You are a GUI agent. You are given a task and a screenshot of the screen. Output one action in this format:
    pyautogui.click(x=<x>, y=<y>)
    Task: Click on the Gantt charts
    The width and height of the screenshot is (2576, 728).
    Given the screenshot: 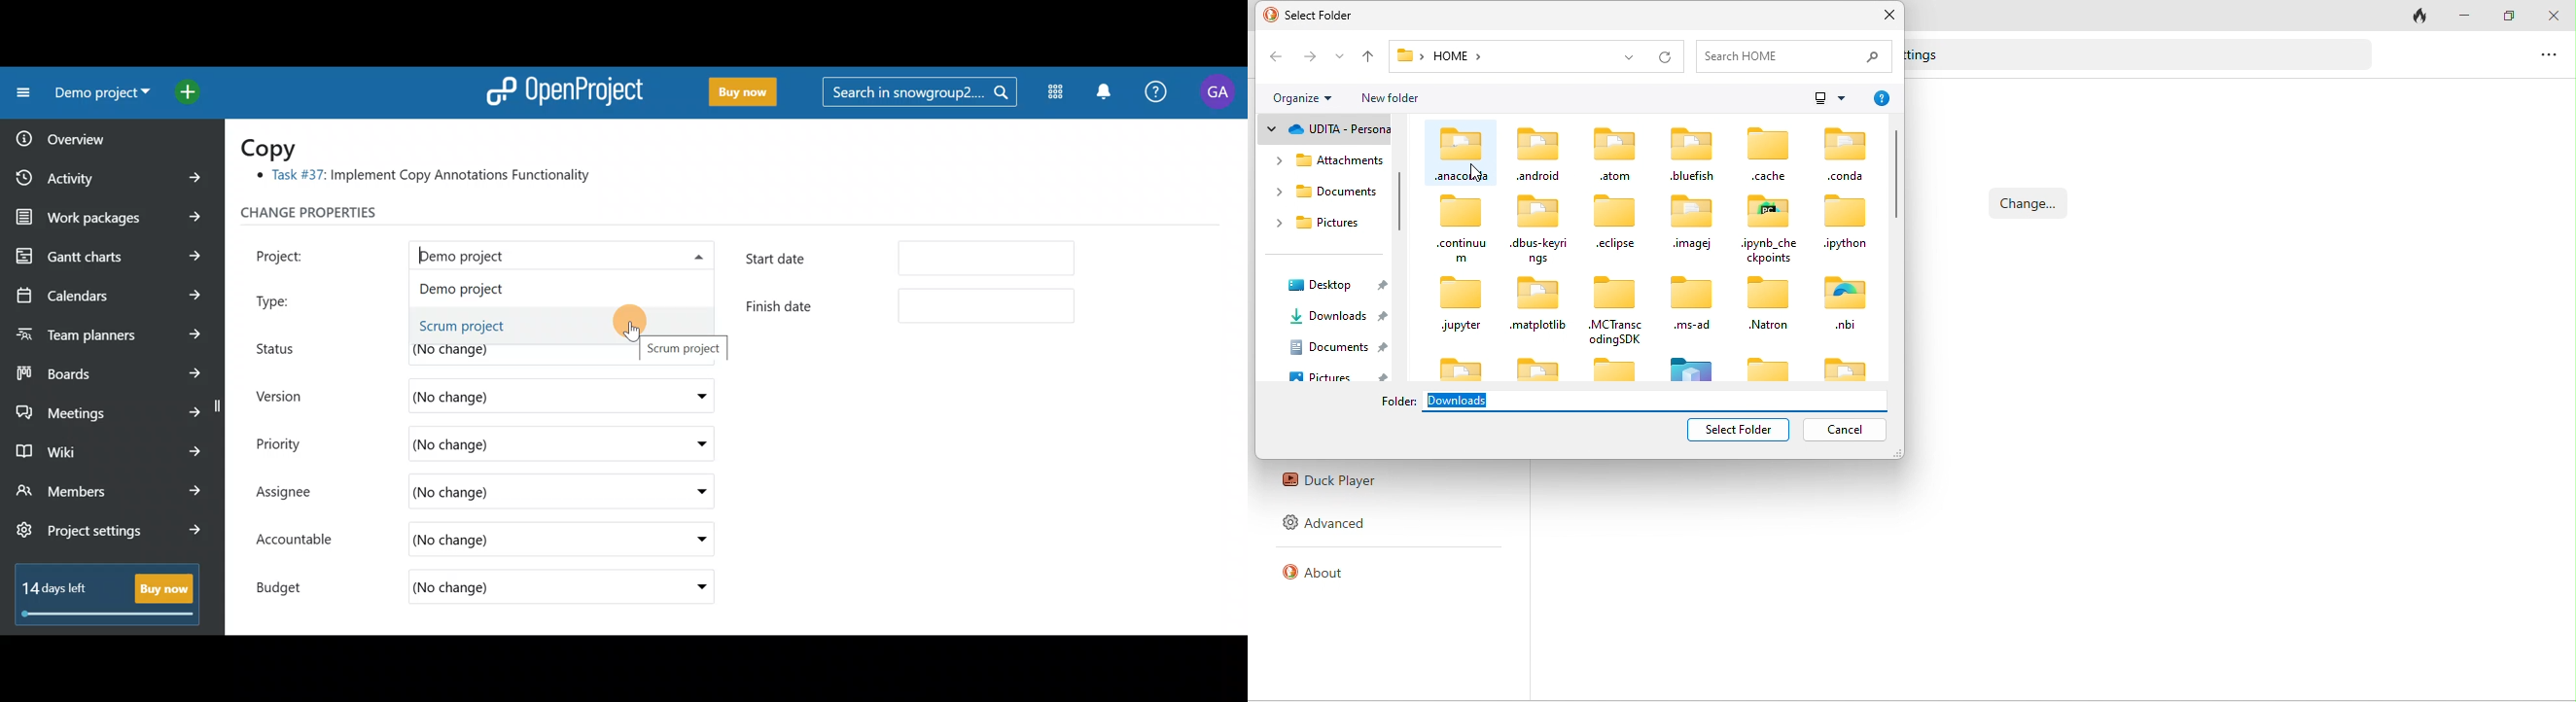 What is the action you would take?
    pyautogui.click(x=106, y=257)
    